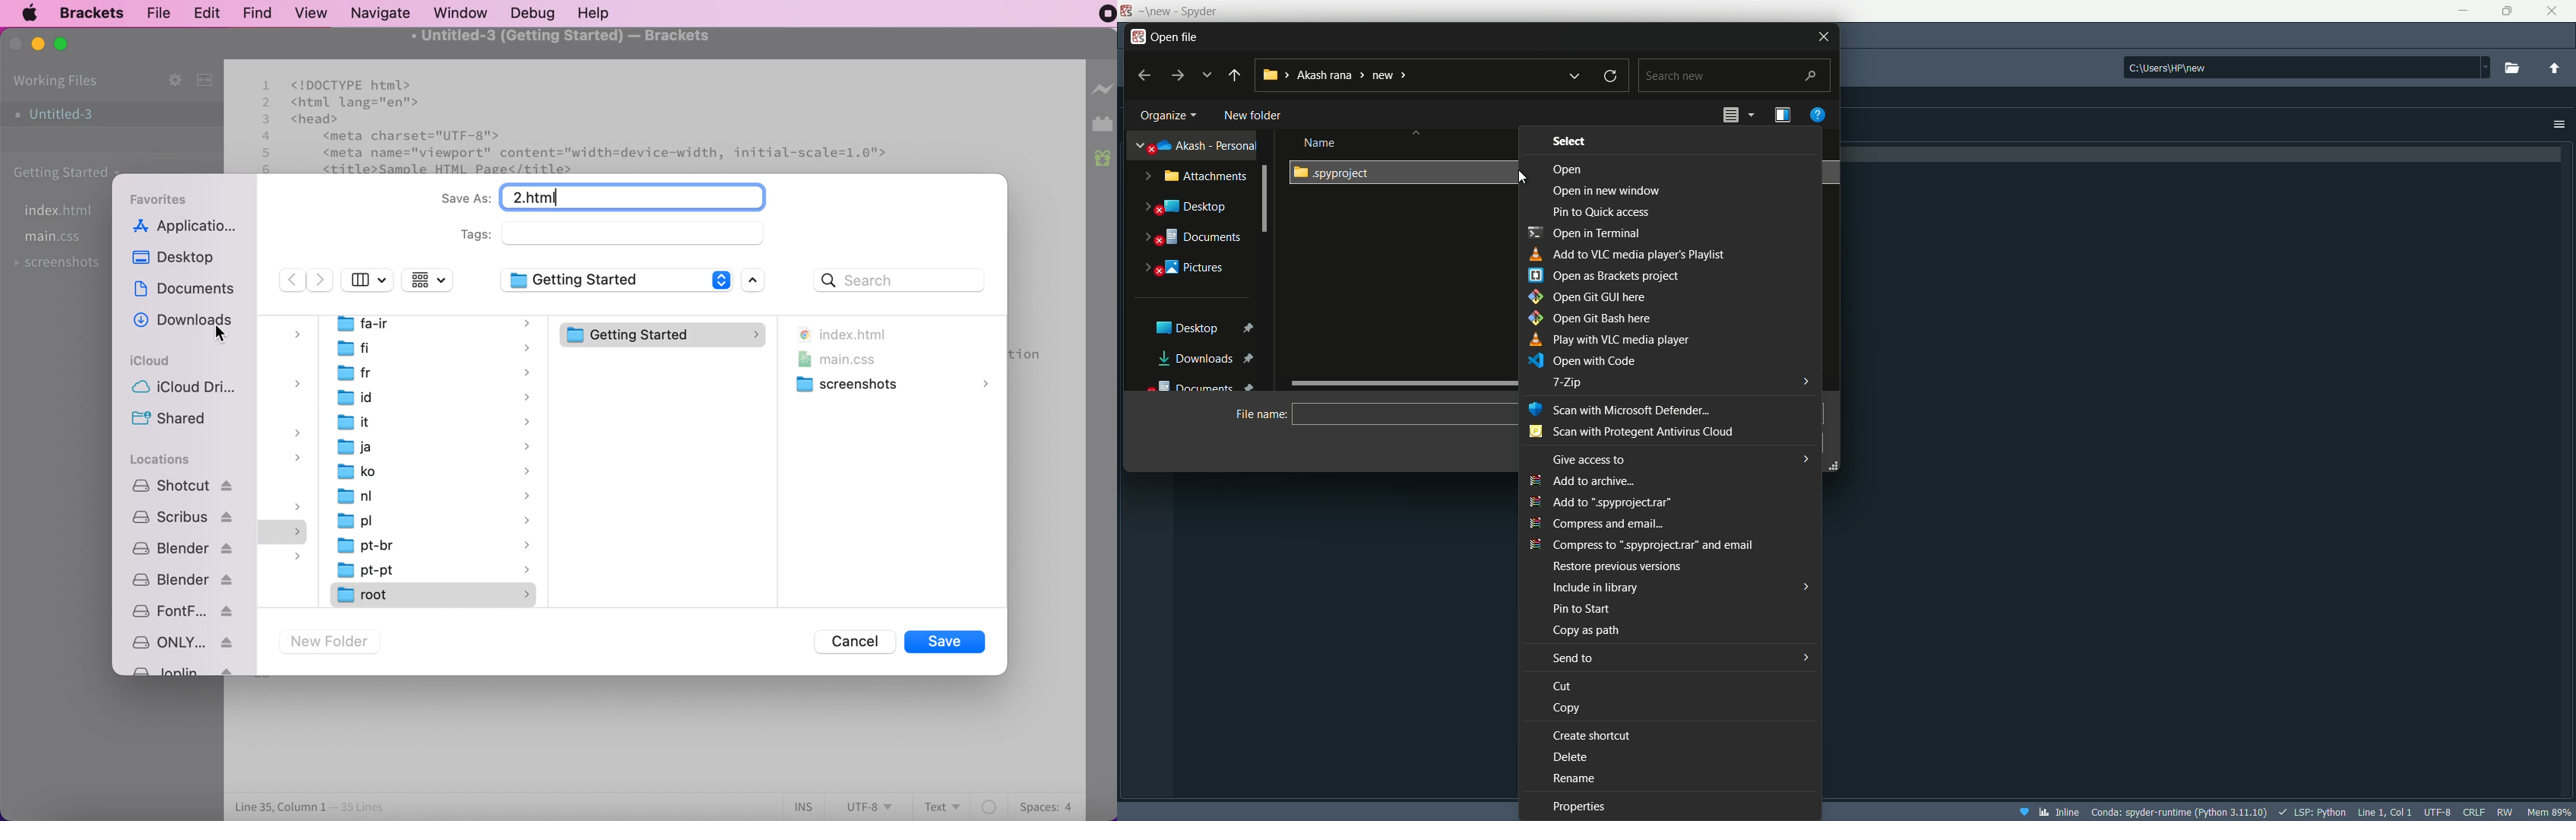  I want to click on open with code, so click(1592, 361).